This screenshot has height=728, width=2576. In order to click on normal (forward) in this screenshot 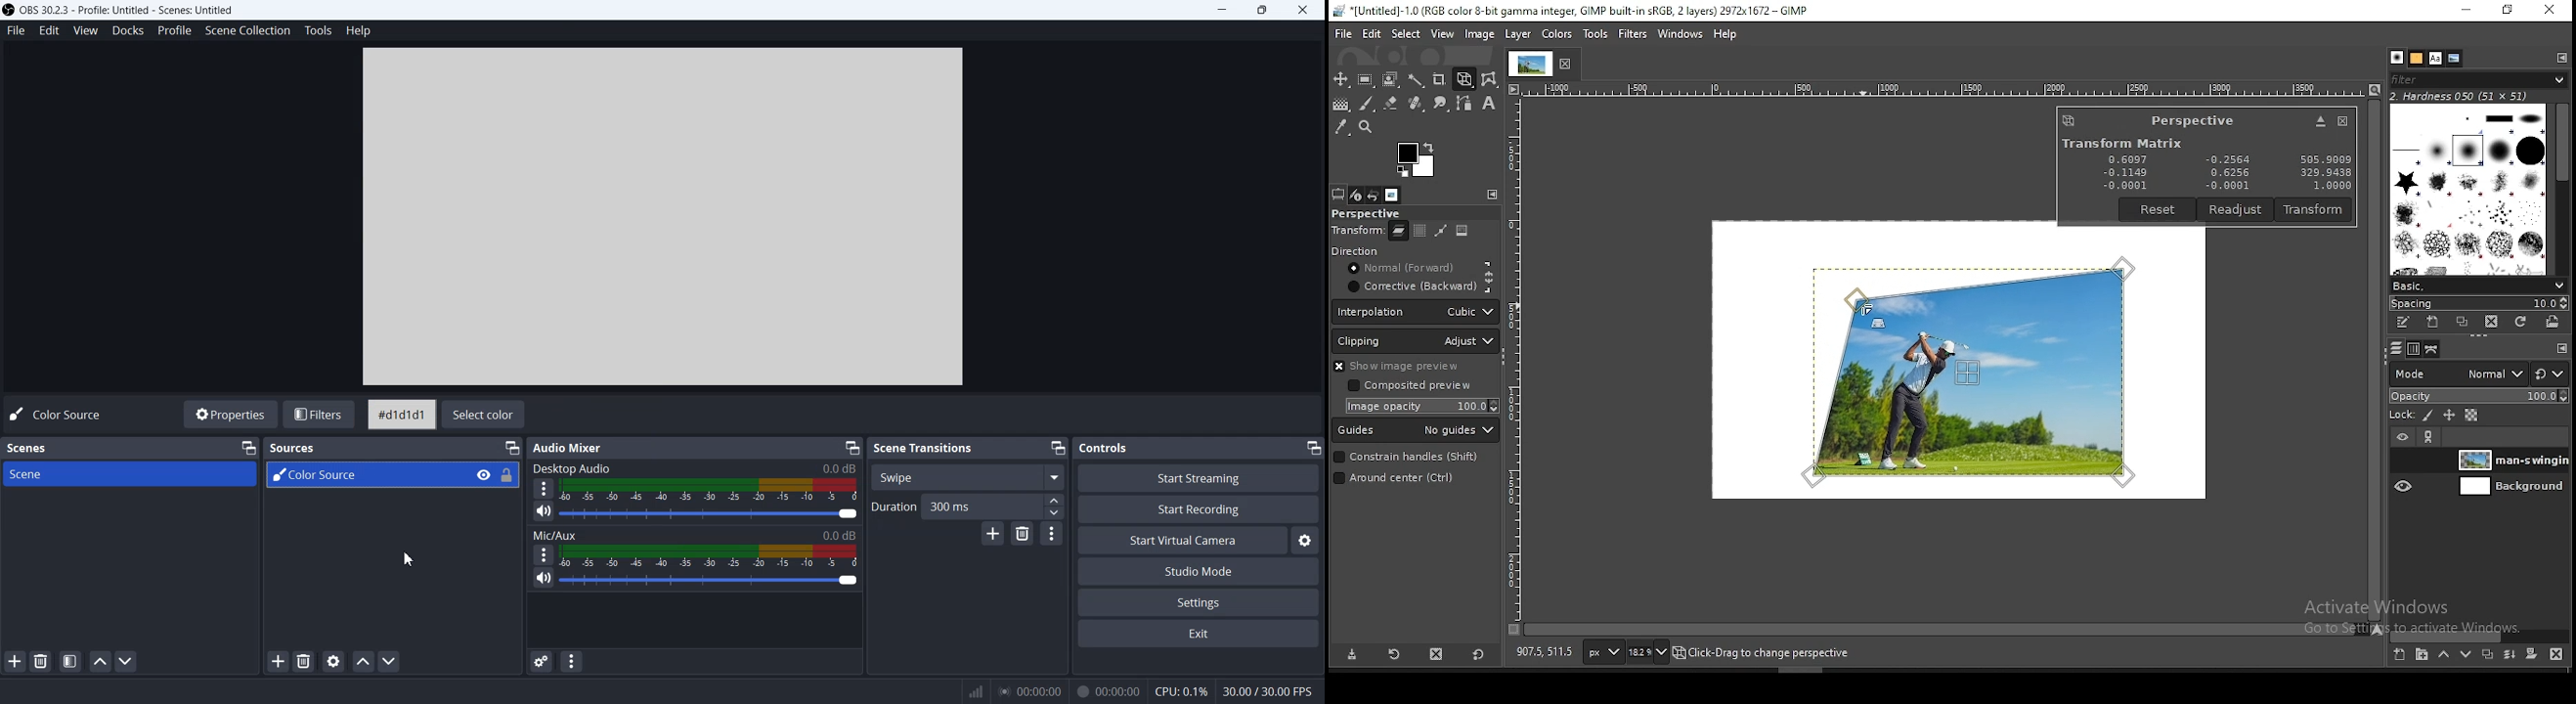, I will do `click(1410, 271)`.